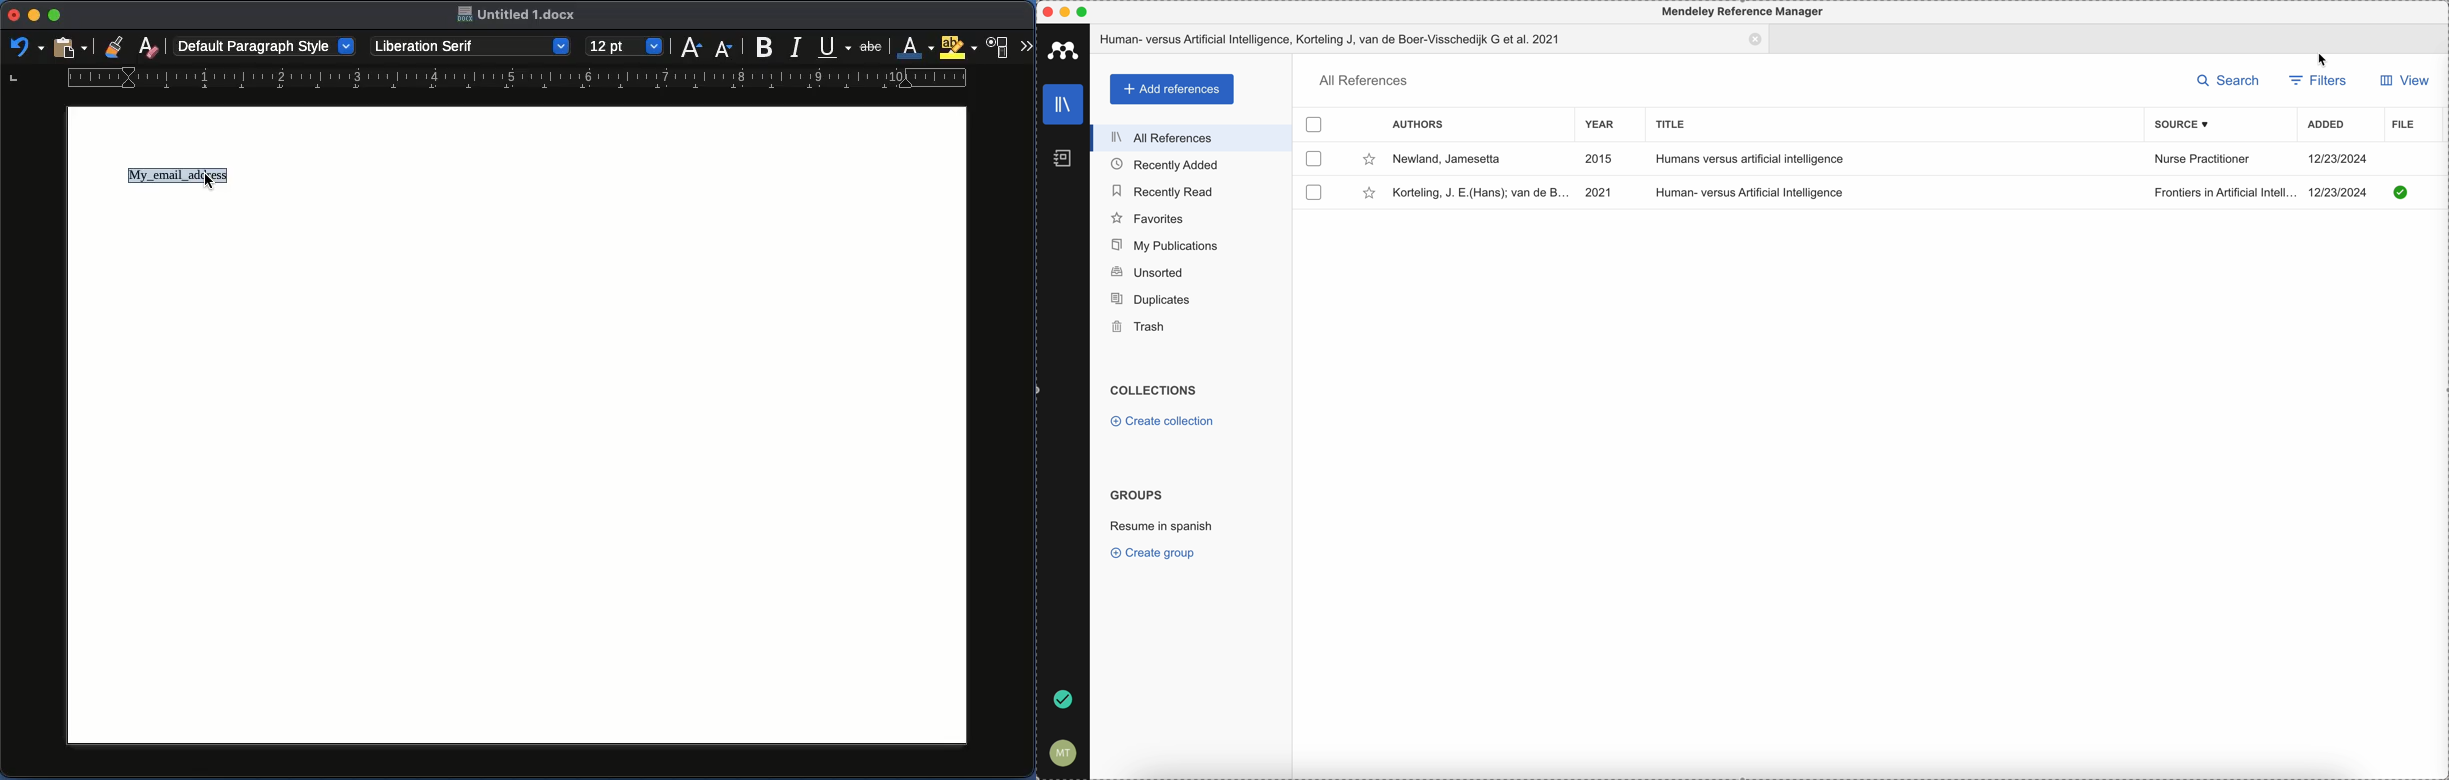 The image size is (2464, 784). Describe the element at coordinates (2323, 59) in the screenshot. I see `cursor` at that location.